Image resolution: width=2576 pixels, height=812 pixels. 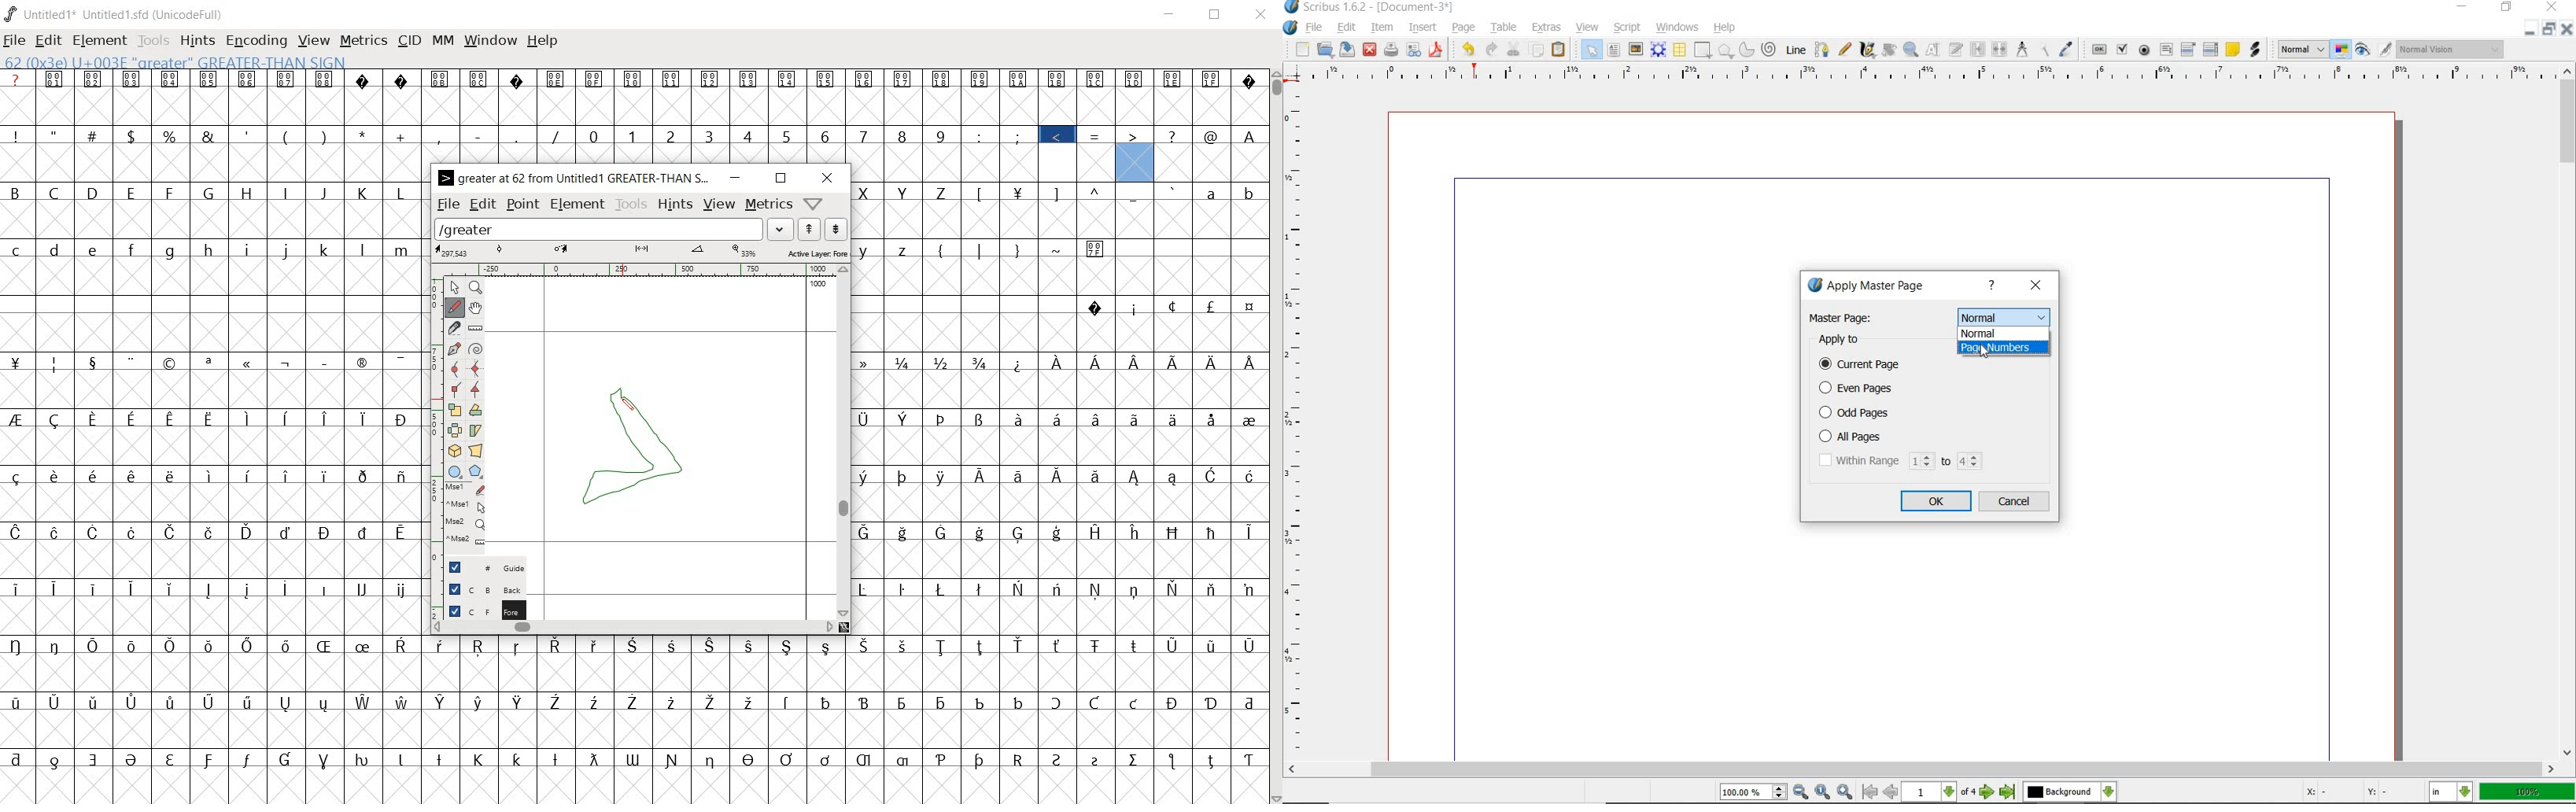 I want to click on Last Page, so click(x=2008, y=794).